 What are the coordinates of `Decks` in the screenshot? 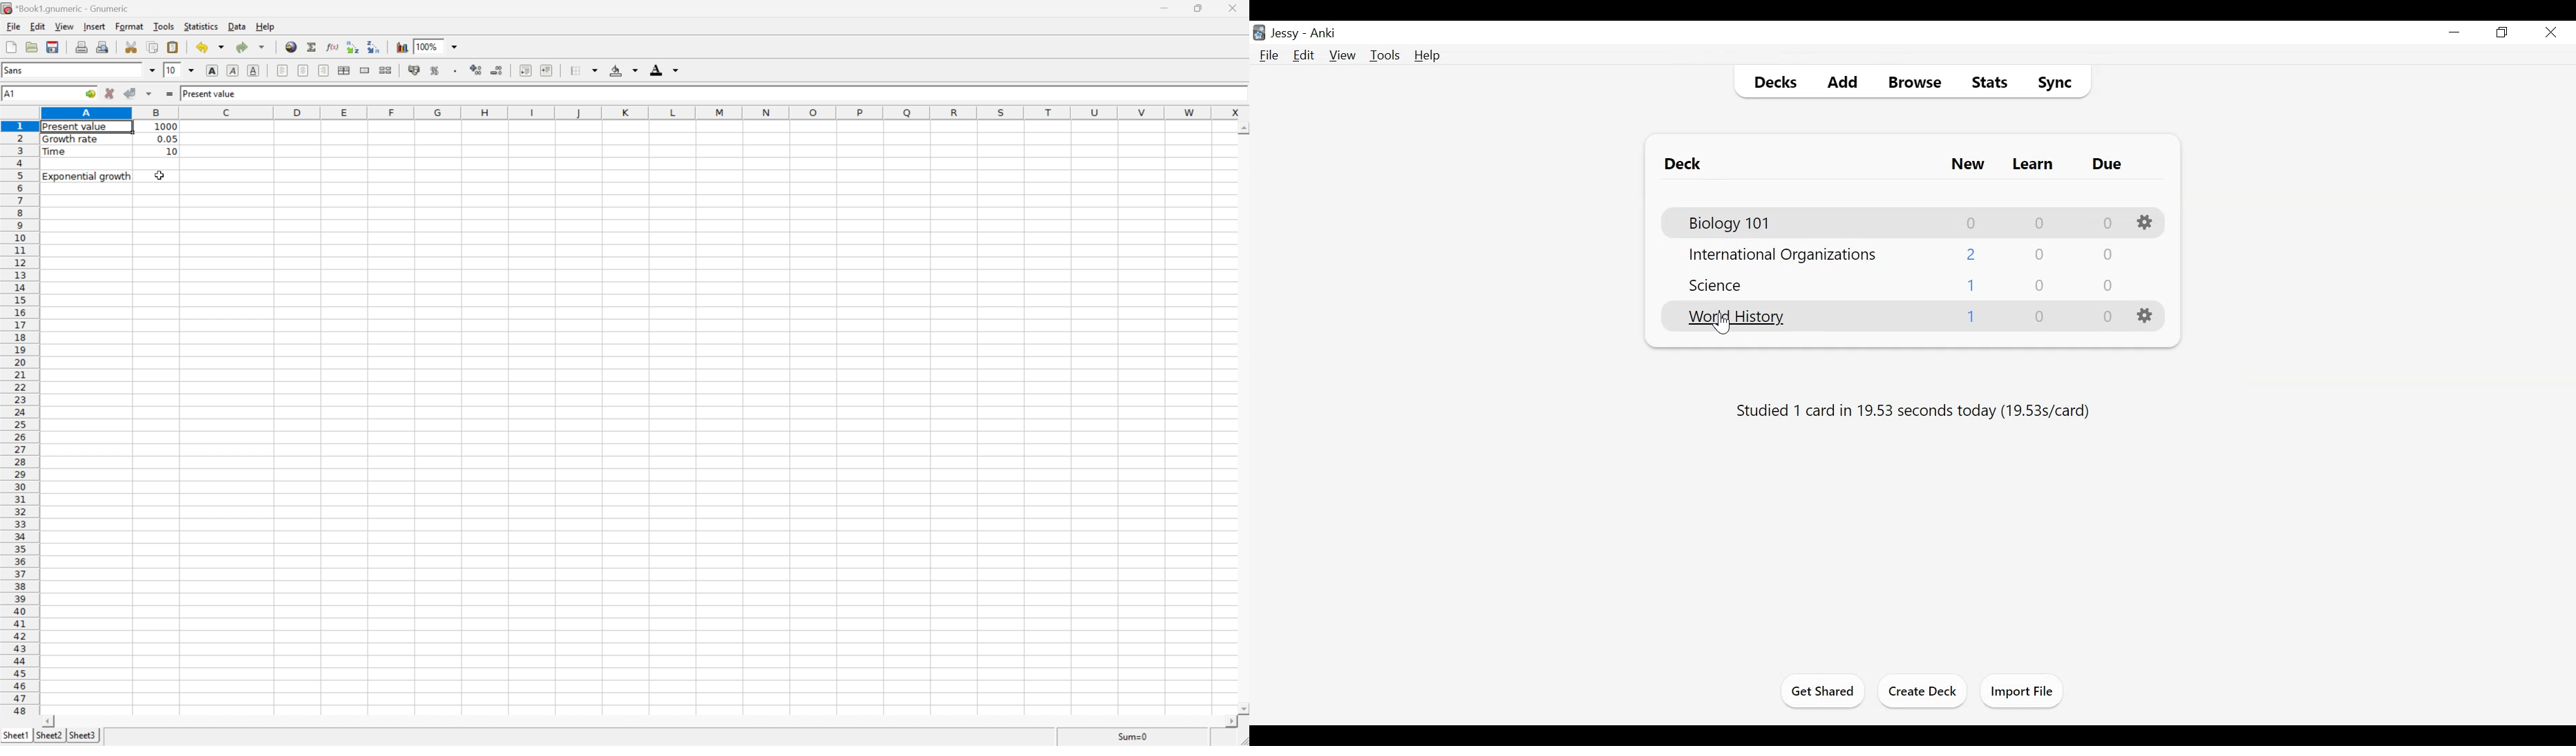 It's located at (1770, 82).